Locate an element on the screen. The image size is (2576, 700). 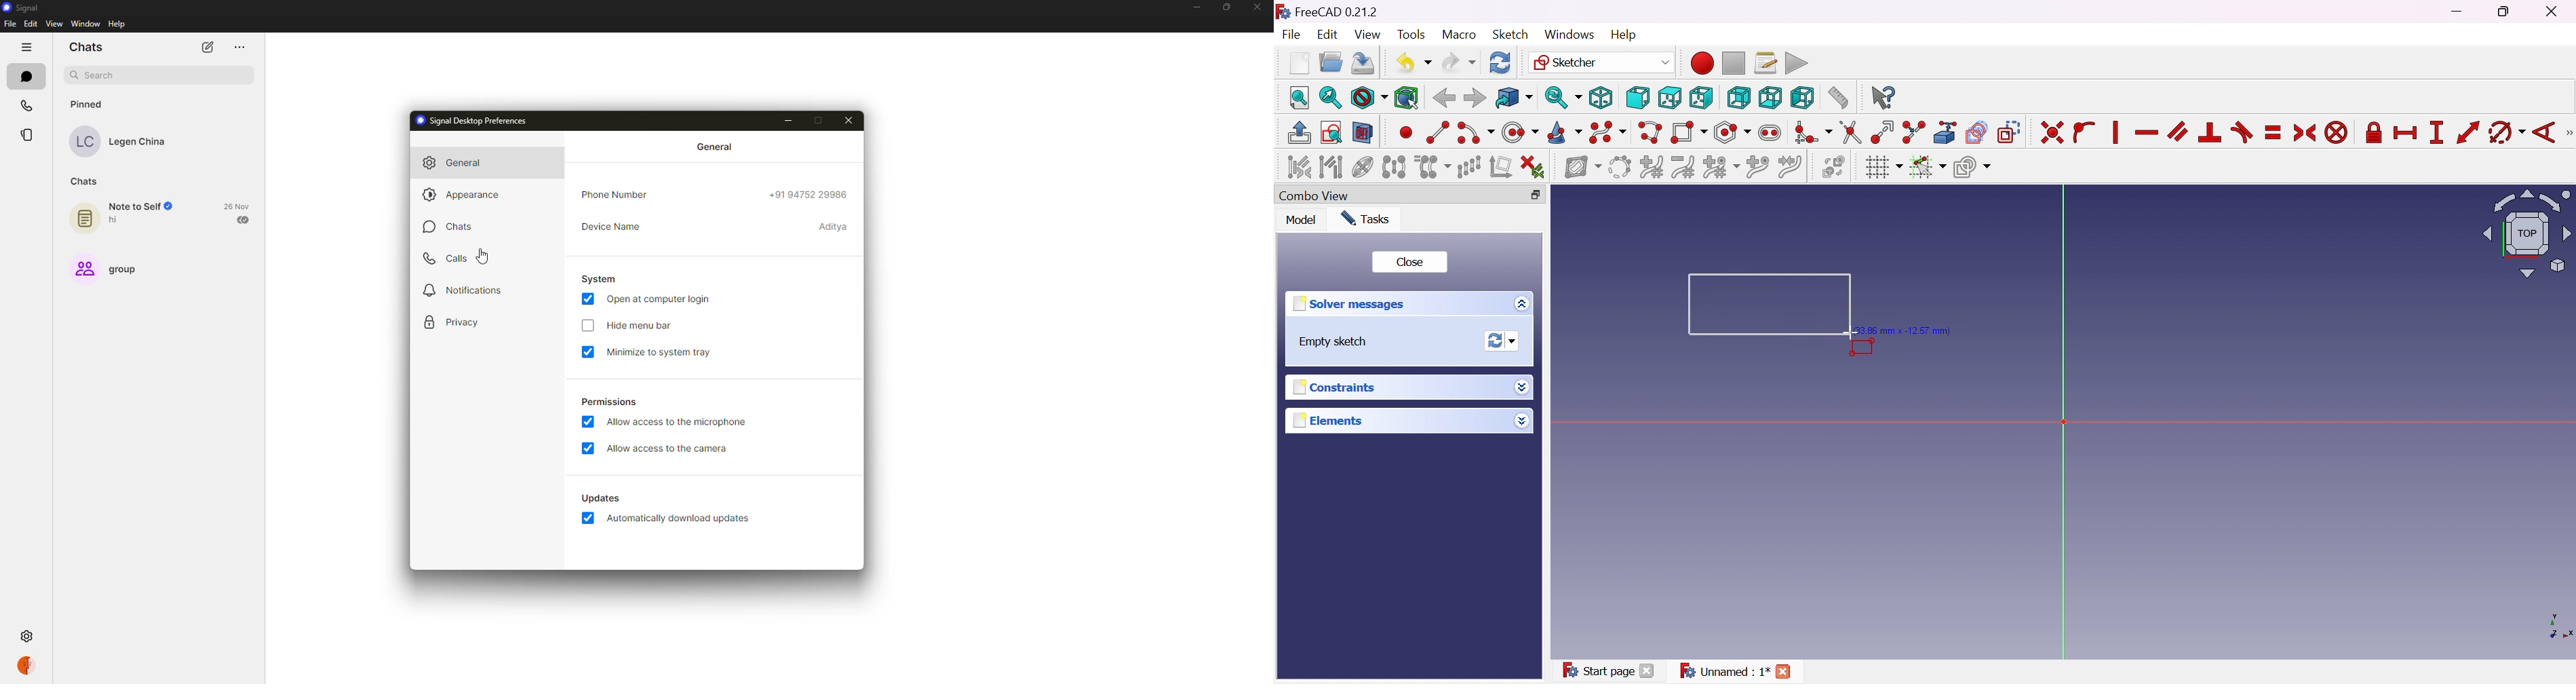
Constrain block is located at coordinates (2337, 134).